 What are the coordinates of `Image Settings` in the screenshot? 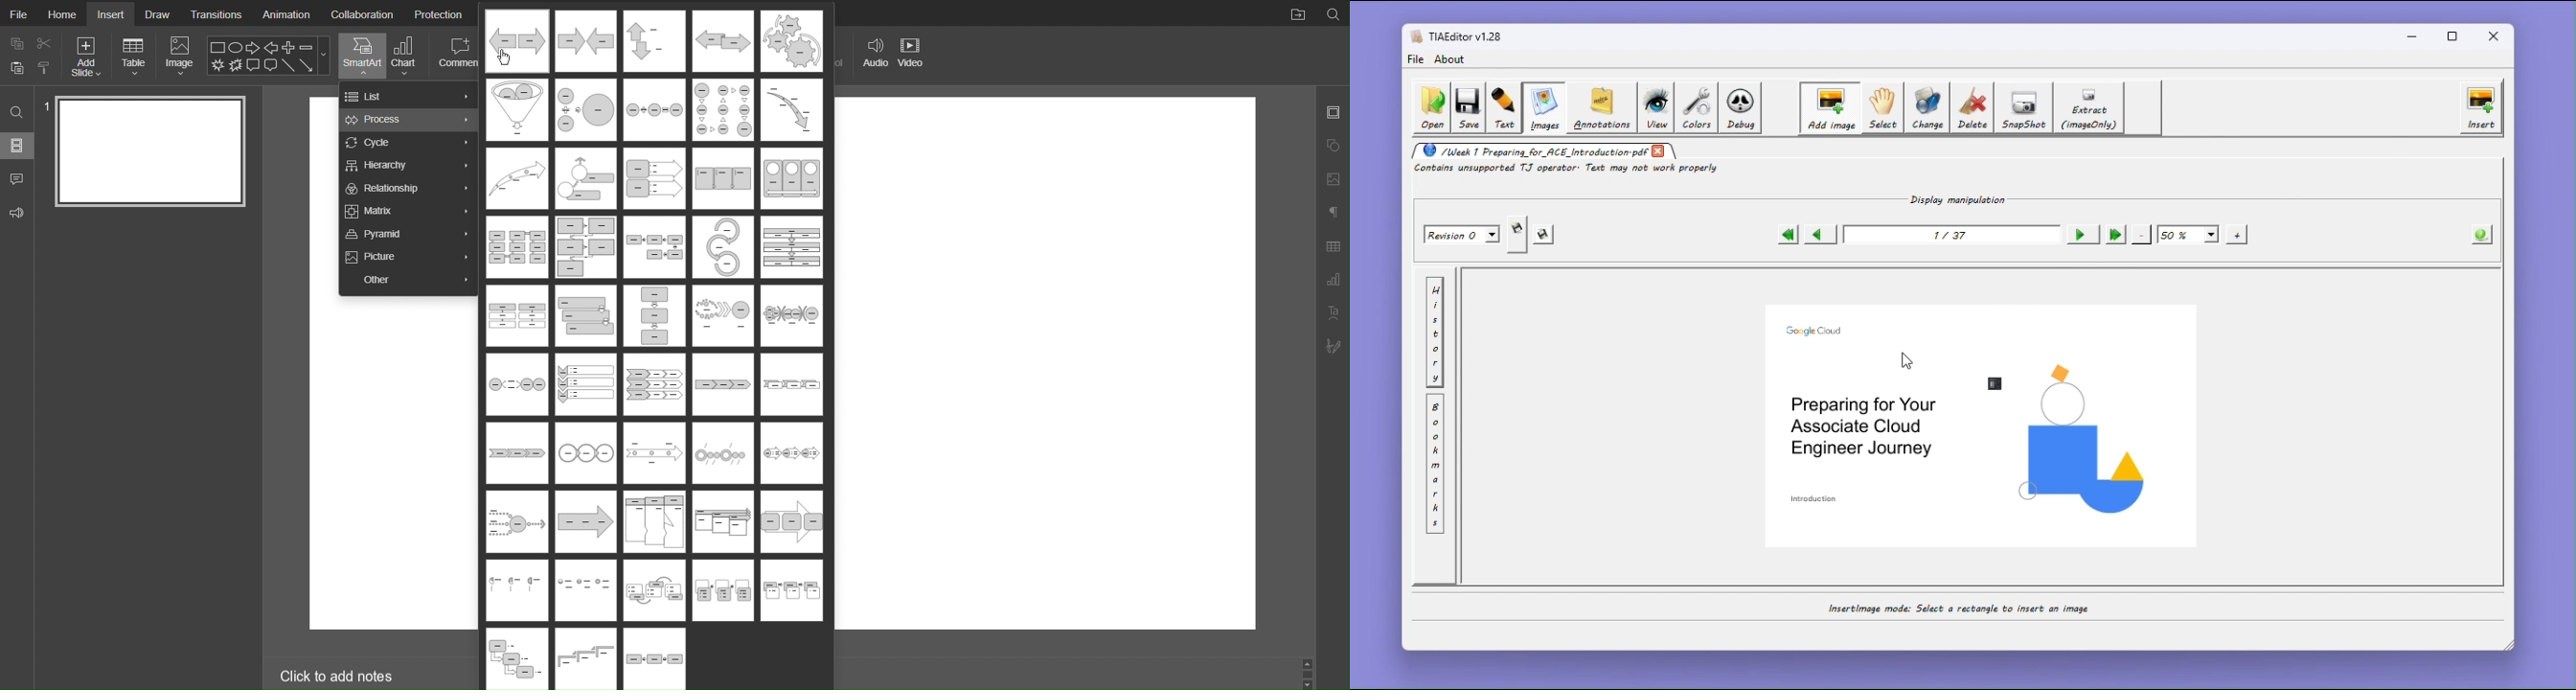 It's located at (1332, 180).